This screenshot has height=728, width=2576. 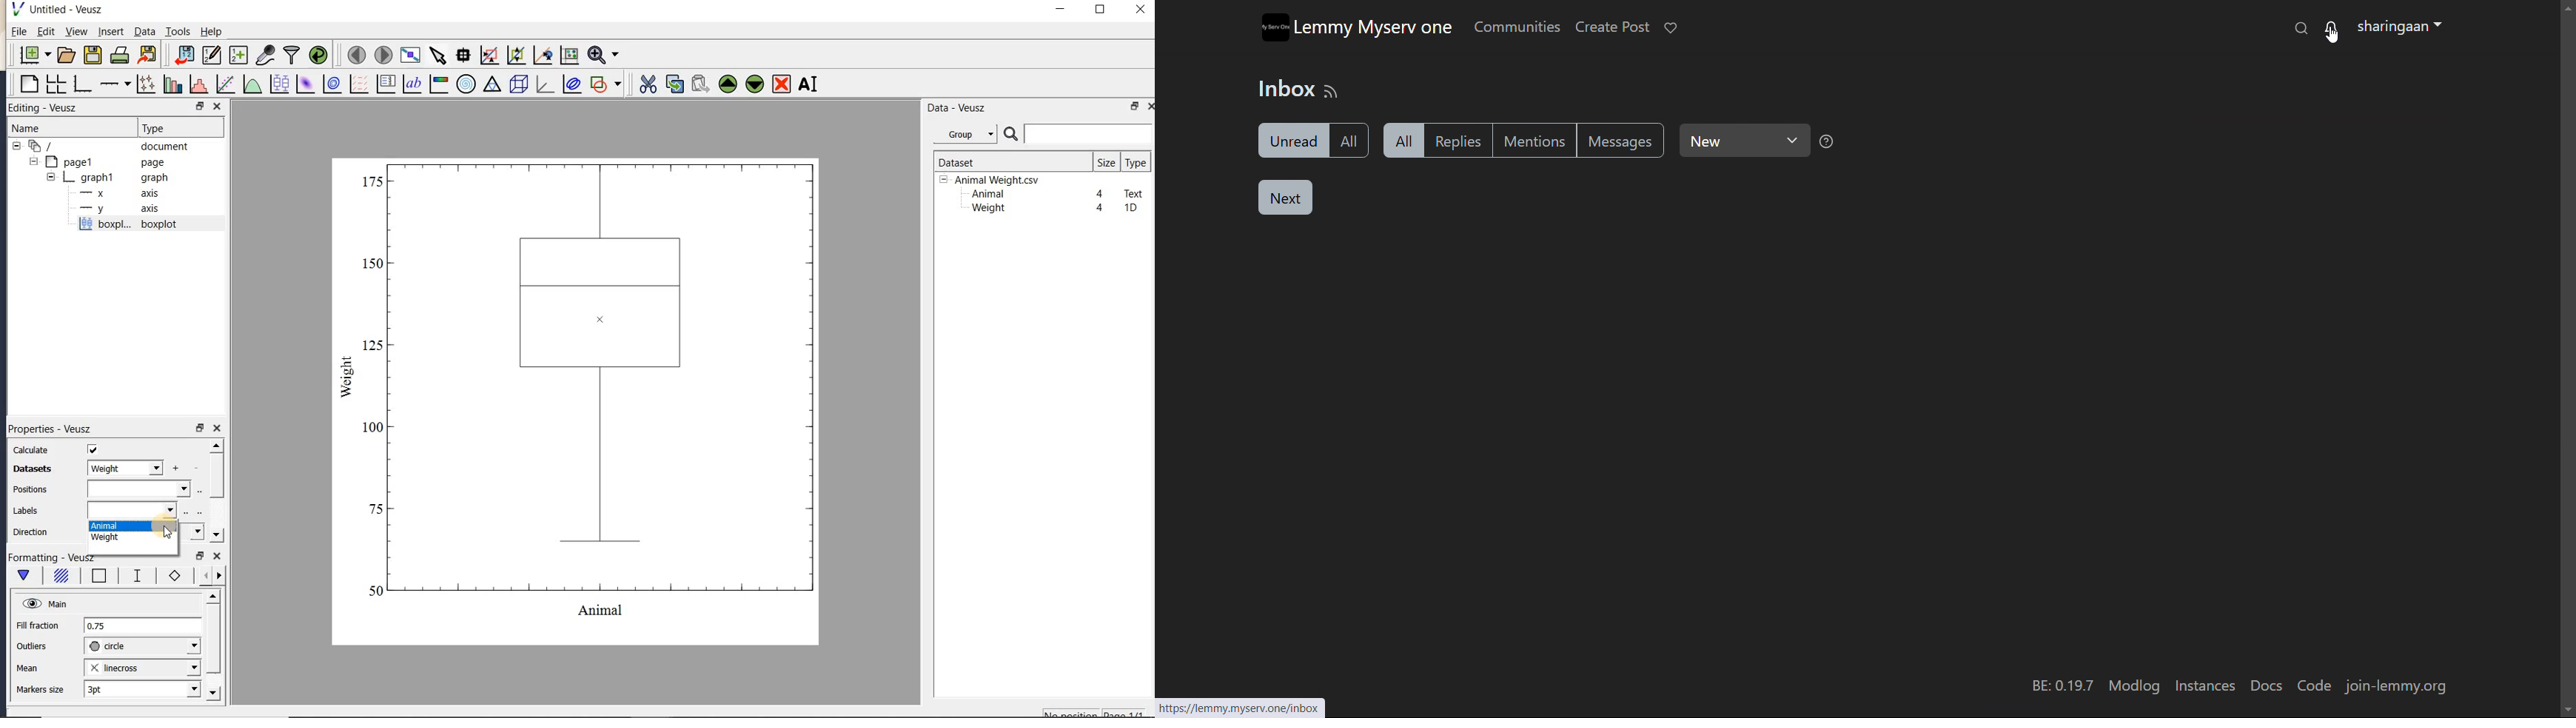 What do you see at coordinates (49, 428) in the screenshot?
I see `Properties - Veusz` at bounding box center [49, 428].